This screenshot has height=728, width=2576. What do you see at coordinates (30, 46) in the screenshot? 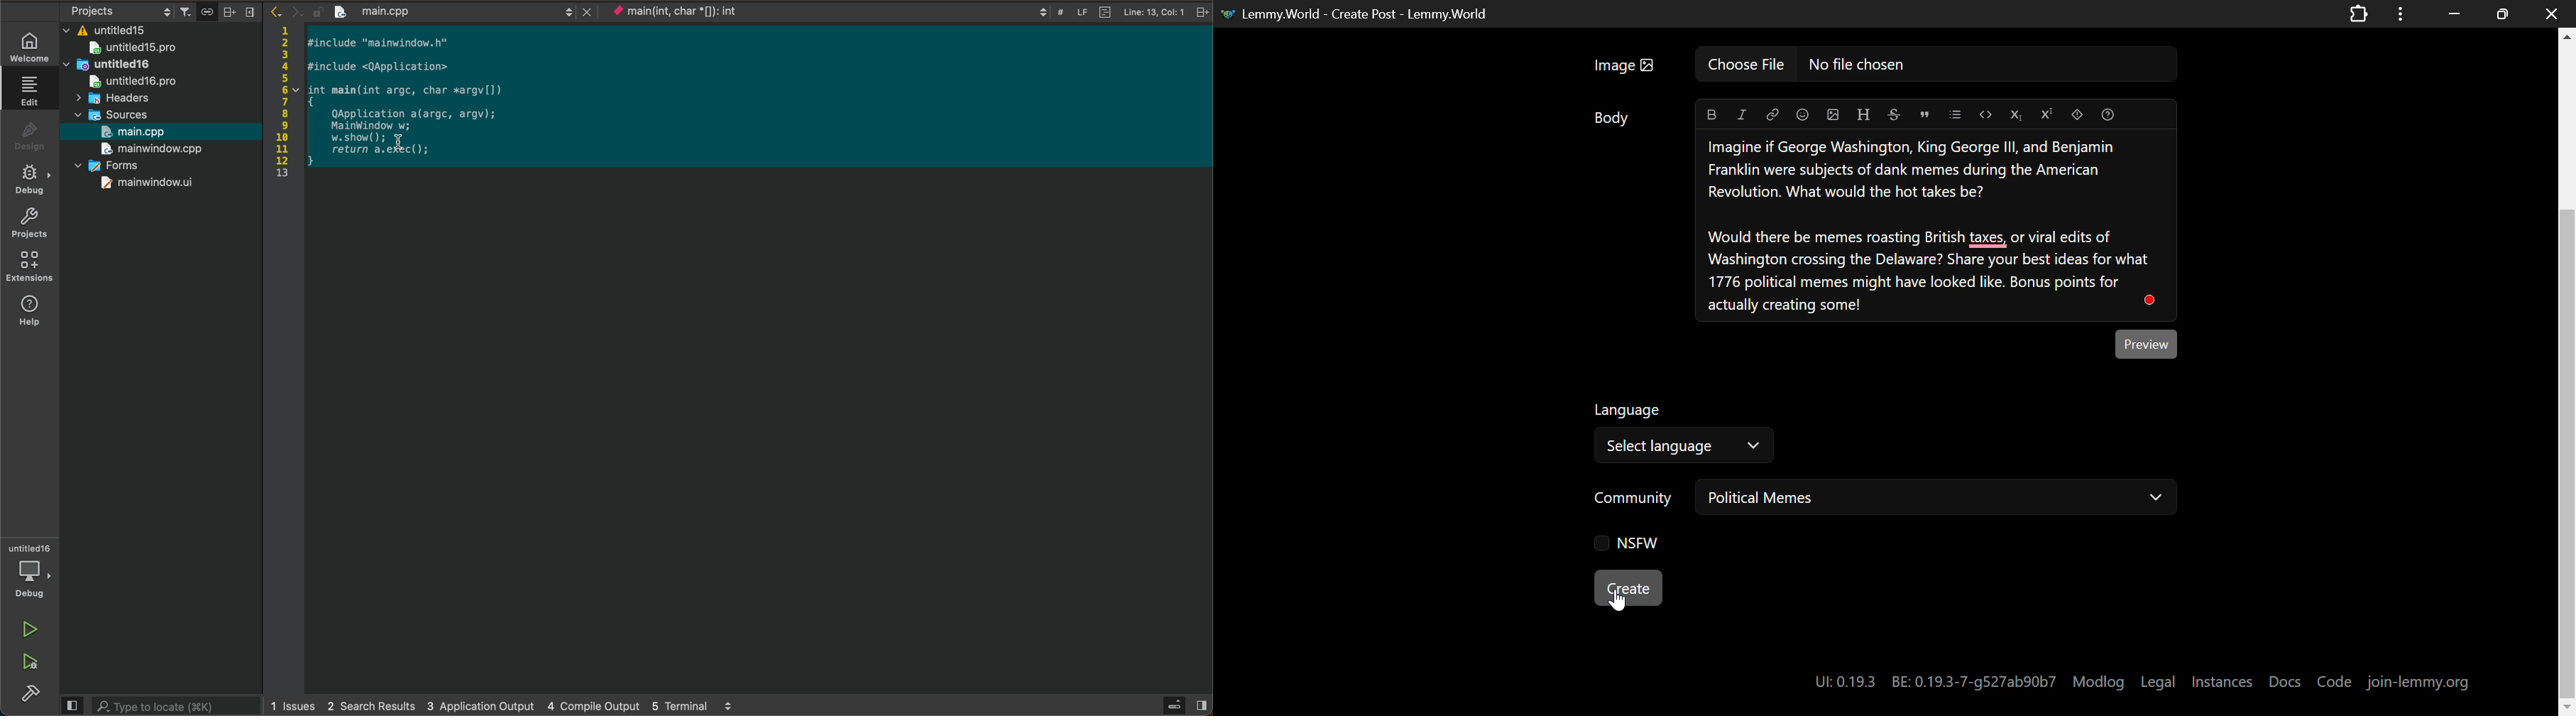
I see `WELCOME` at bounding box center [30, 46].